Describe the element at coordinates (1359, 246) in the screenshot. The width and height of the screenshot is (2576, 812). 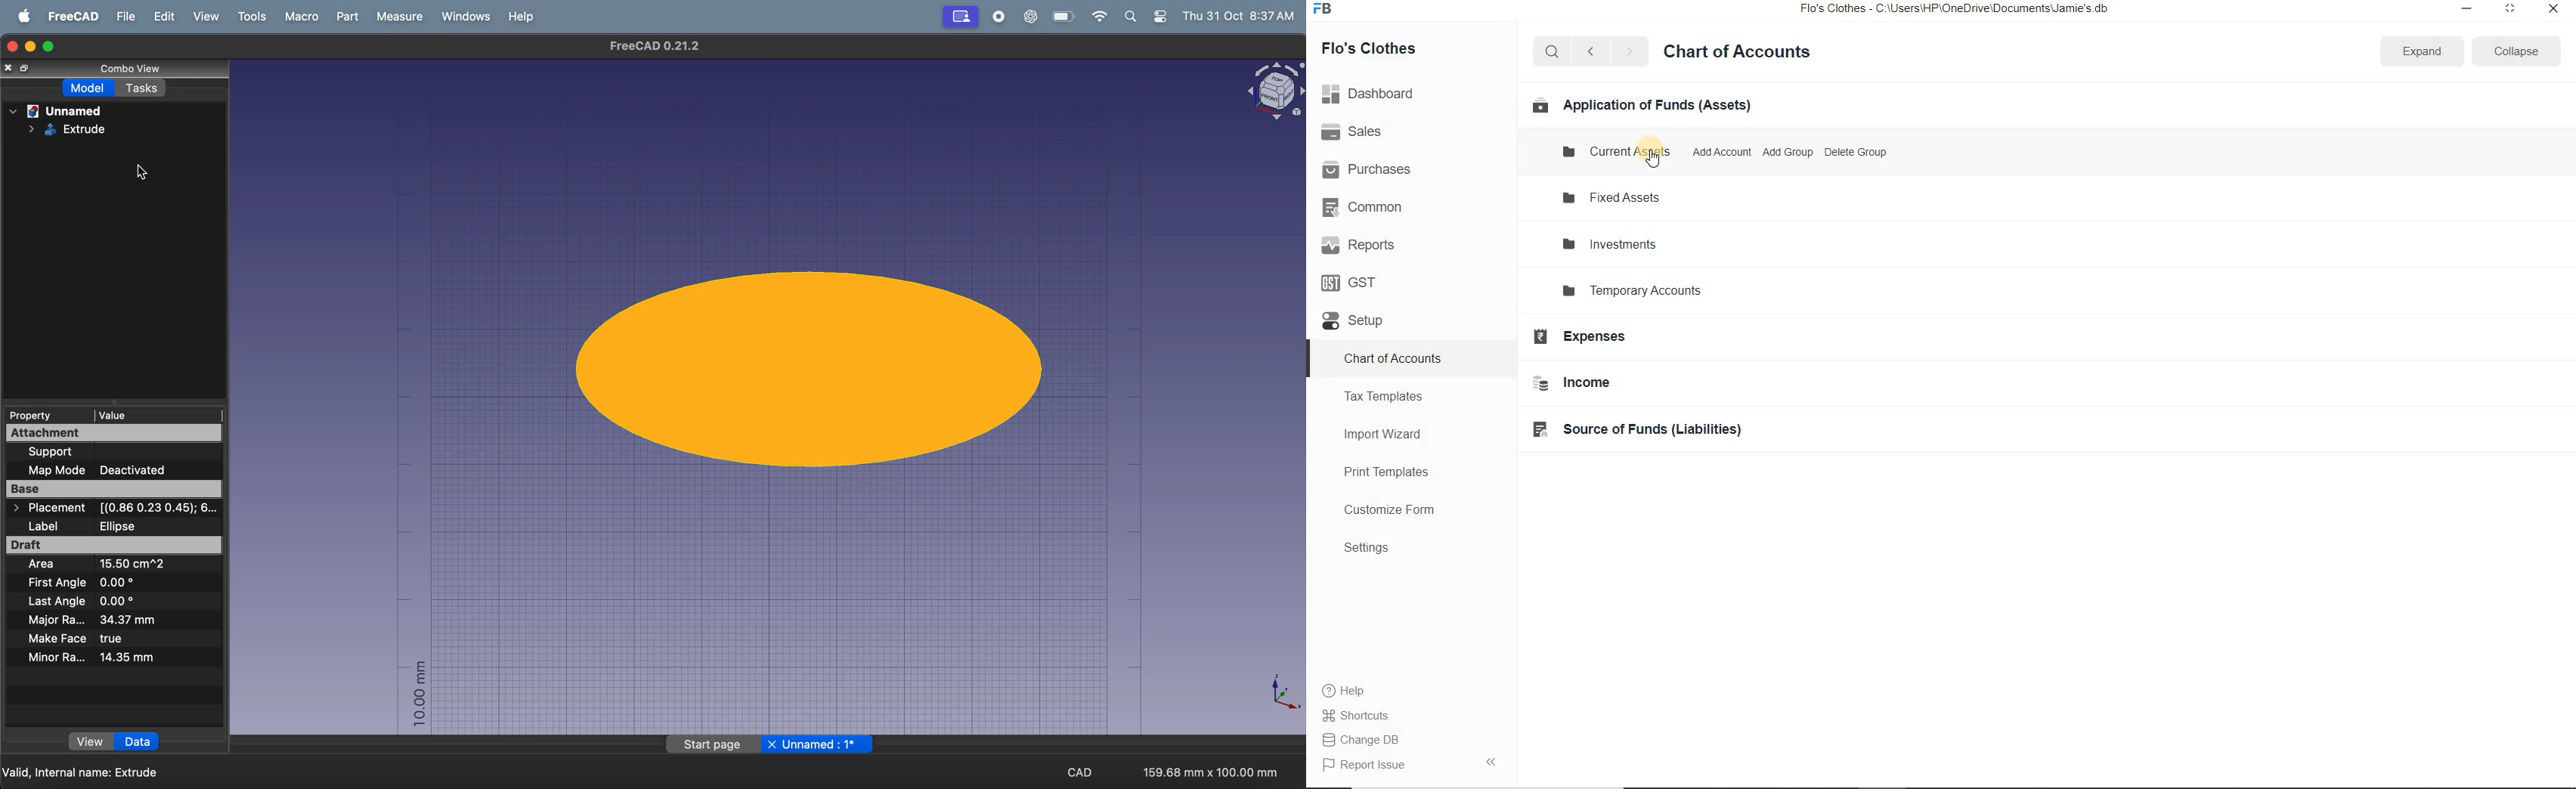
I see `Reports` at that location.